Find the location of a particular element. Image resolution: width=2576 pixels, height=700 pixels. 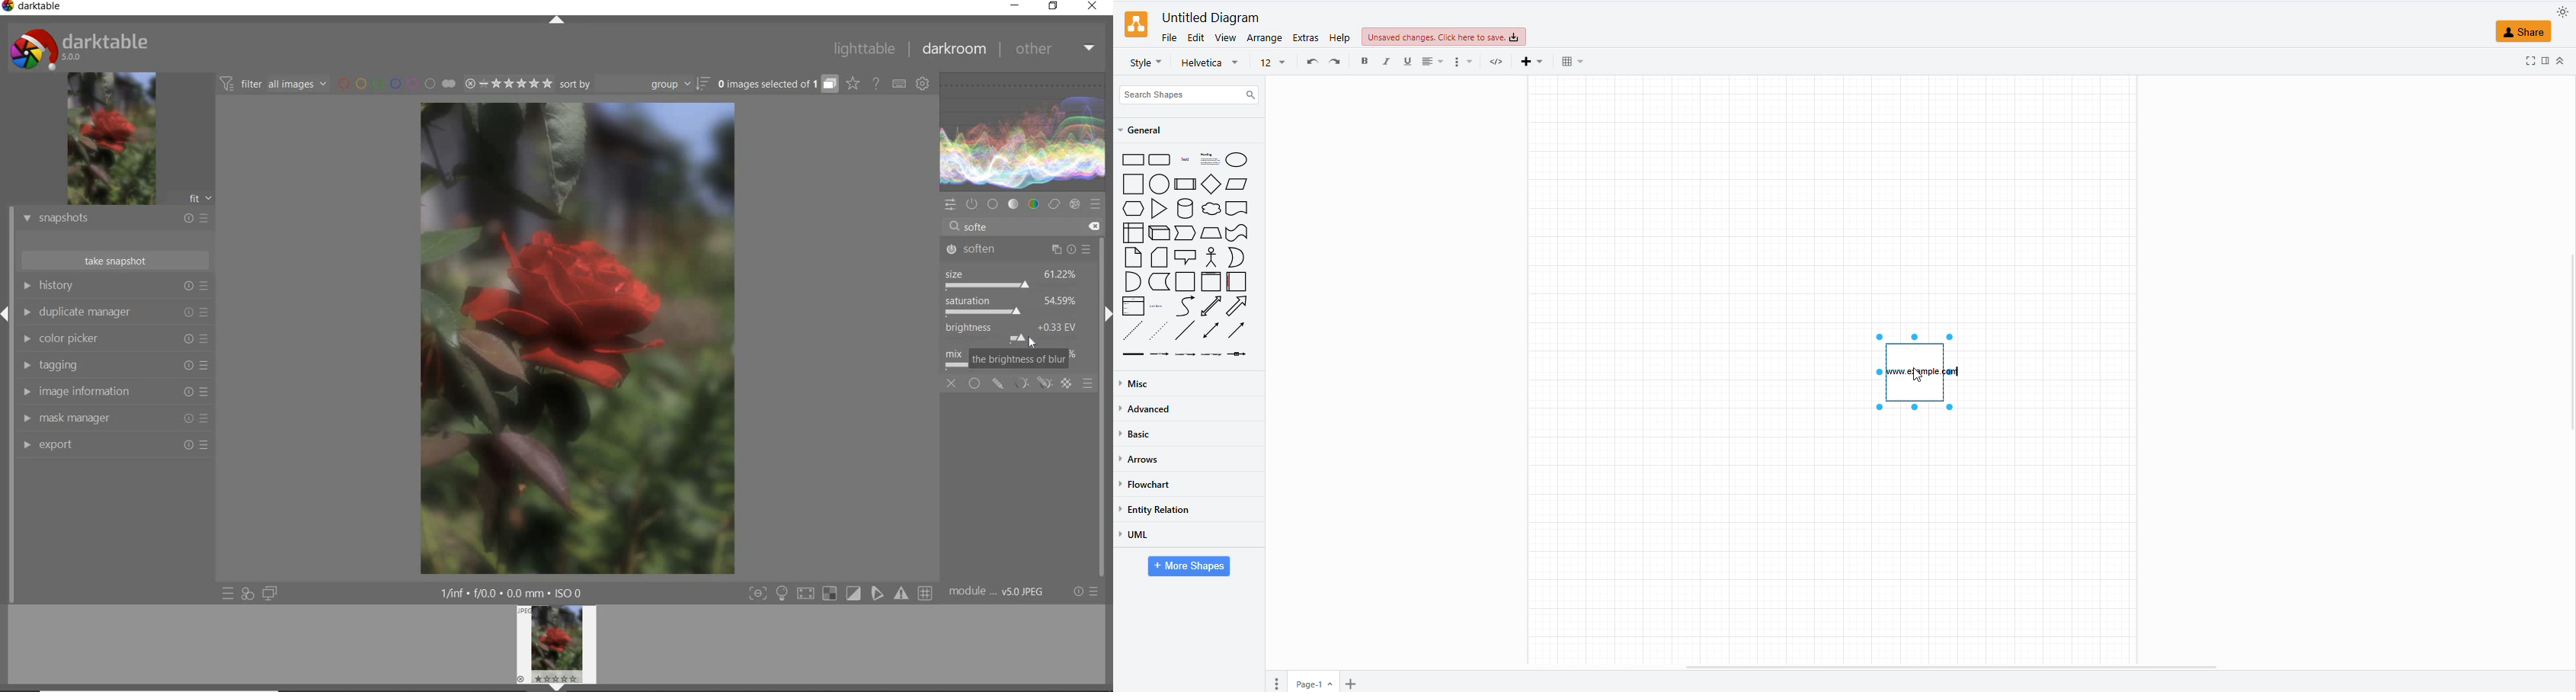

side is located at coordinates (2545, 61).